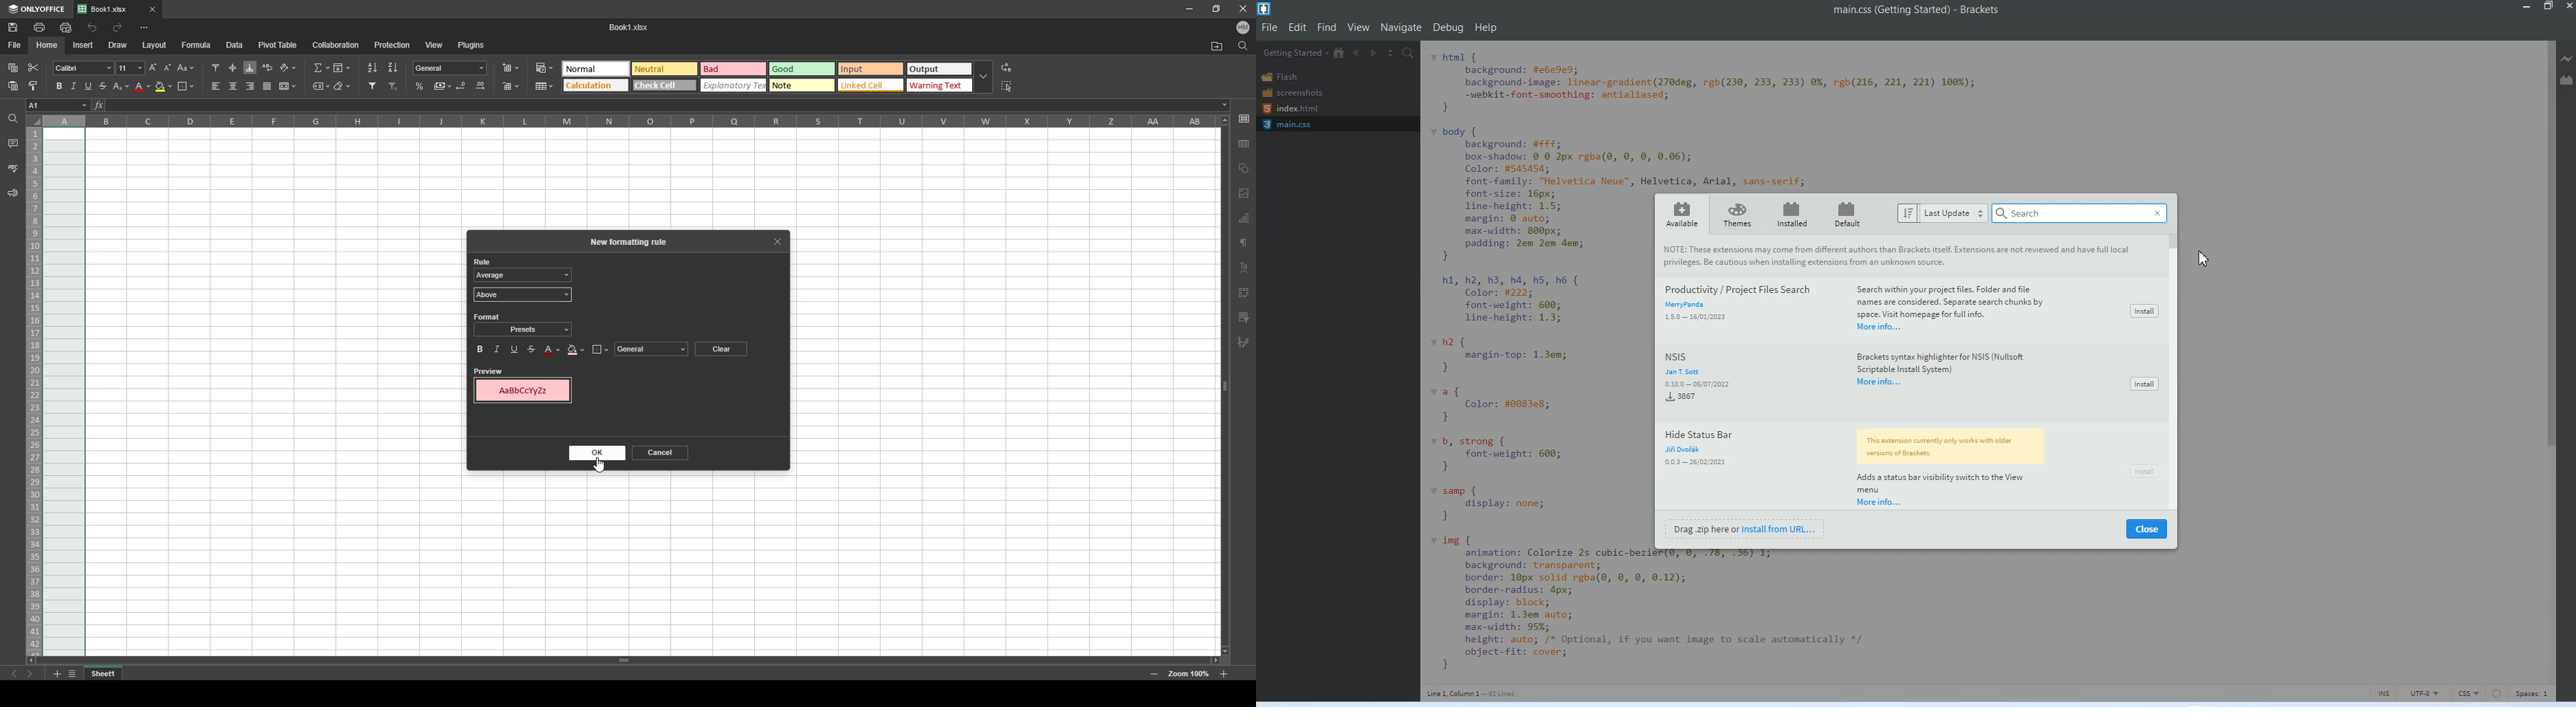  I want to click on orientation, so click(288, 68).